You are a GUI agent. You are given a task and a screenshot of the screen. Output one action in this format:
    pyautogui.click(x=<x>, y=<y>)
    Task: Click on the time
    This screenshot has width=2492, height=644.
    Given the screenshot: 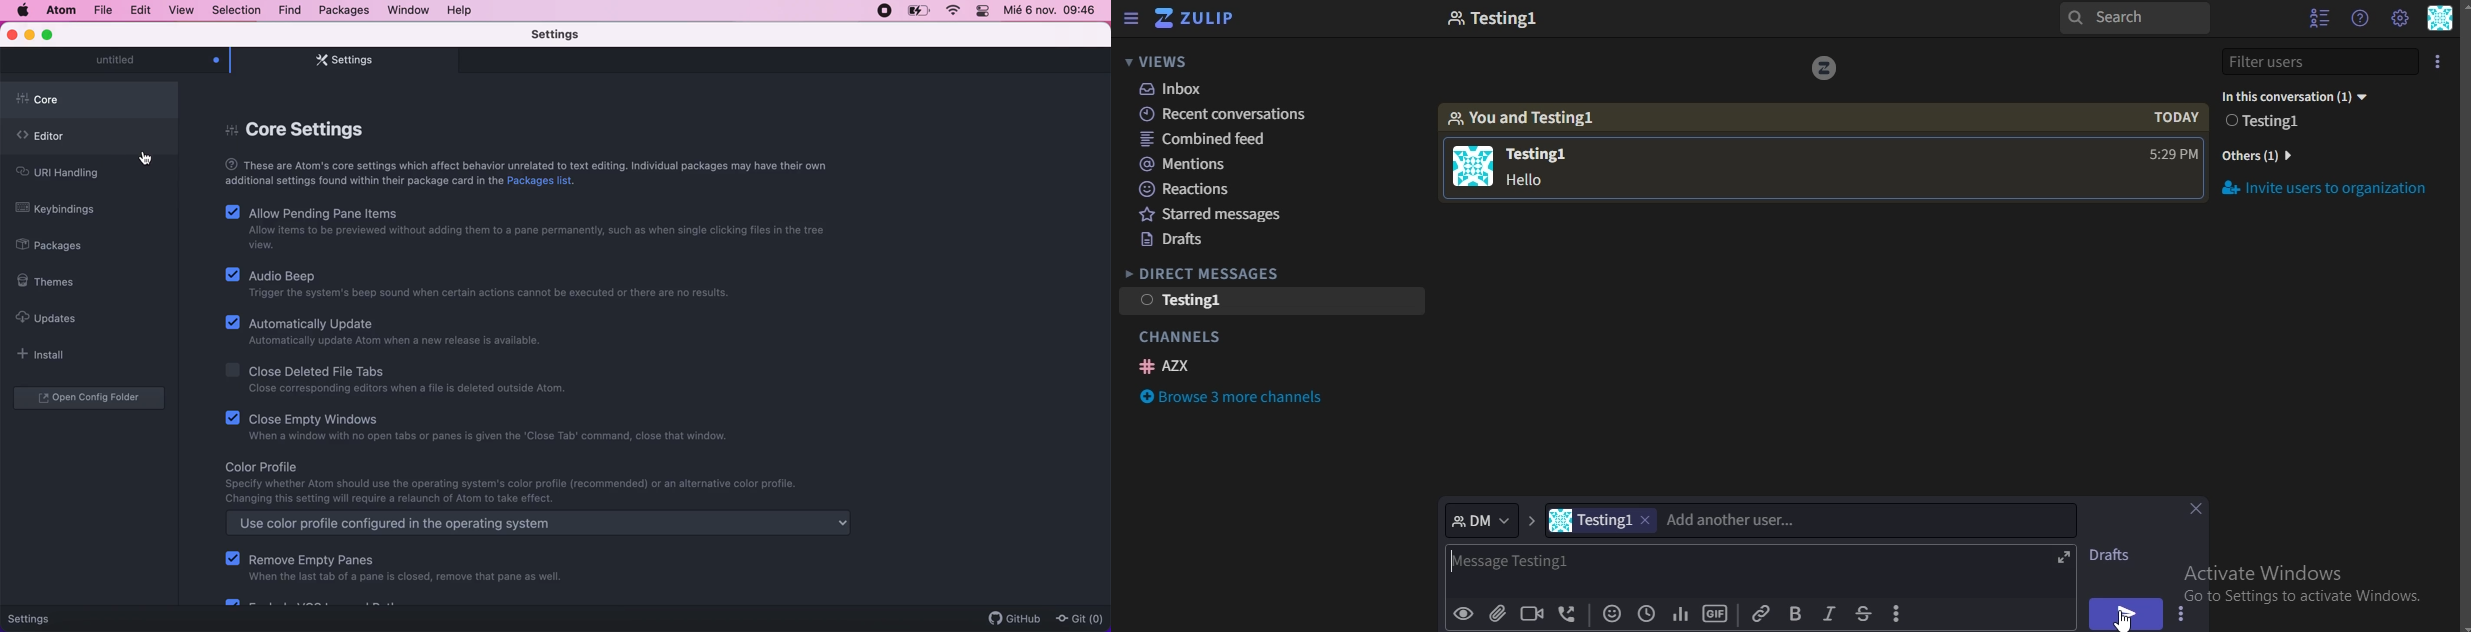 What is the action you would take?
    pyautogui.click(x=2177, y=152)
    